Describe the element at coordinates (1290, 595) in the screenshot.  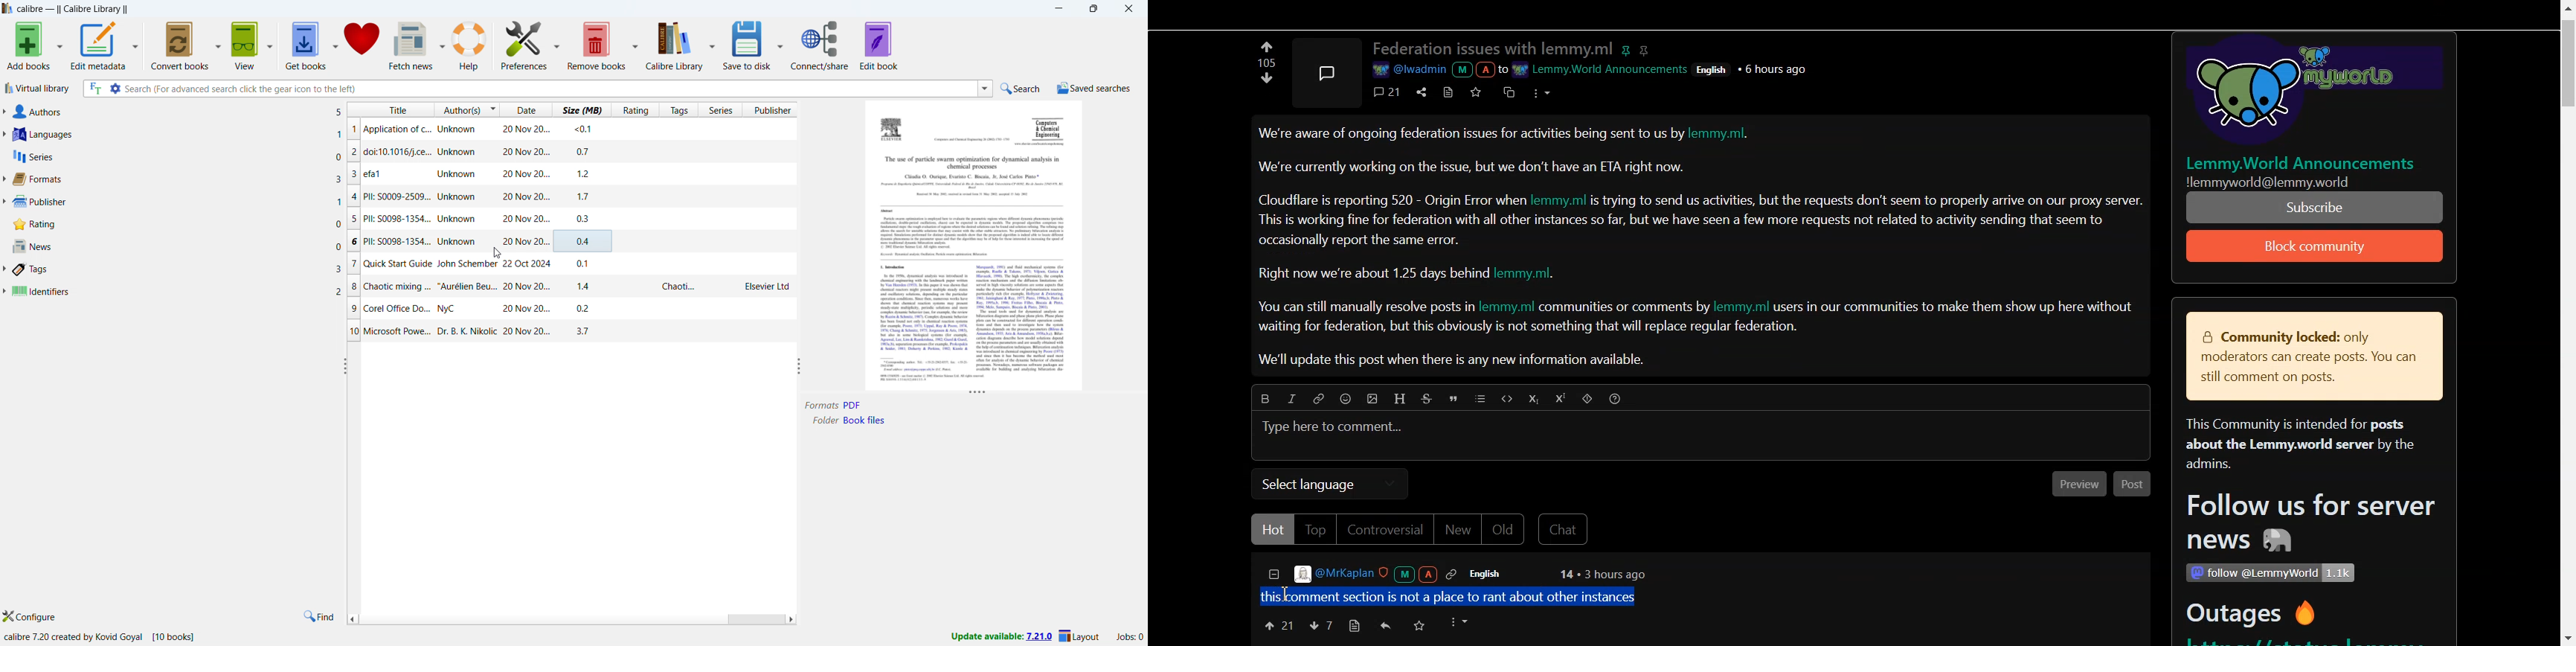
I see `Cursor` at that location.